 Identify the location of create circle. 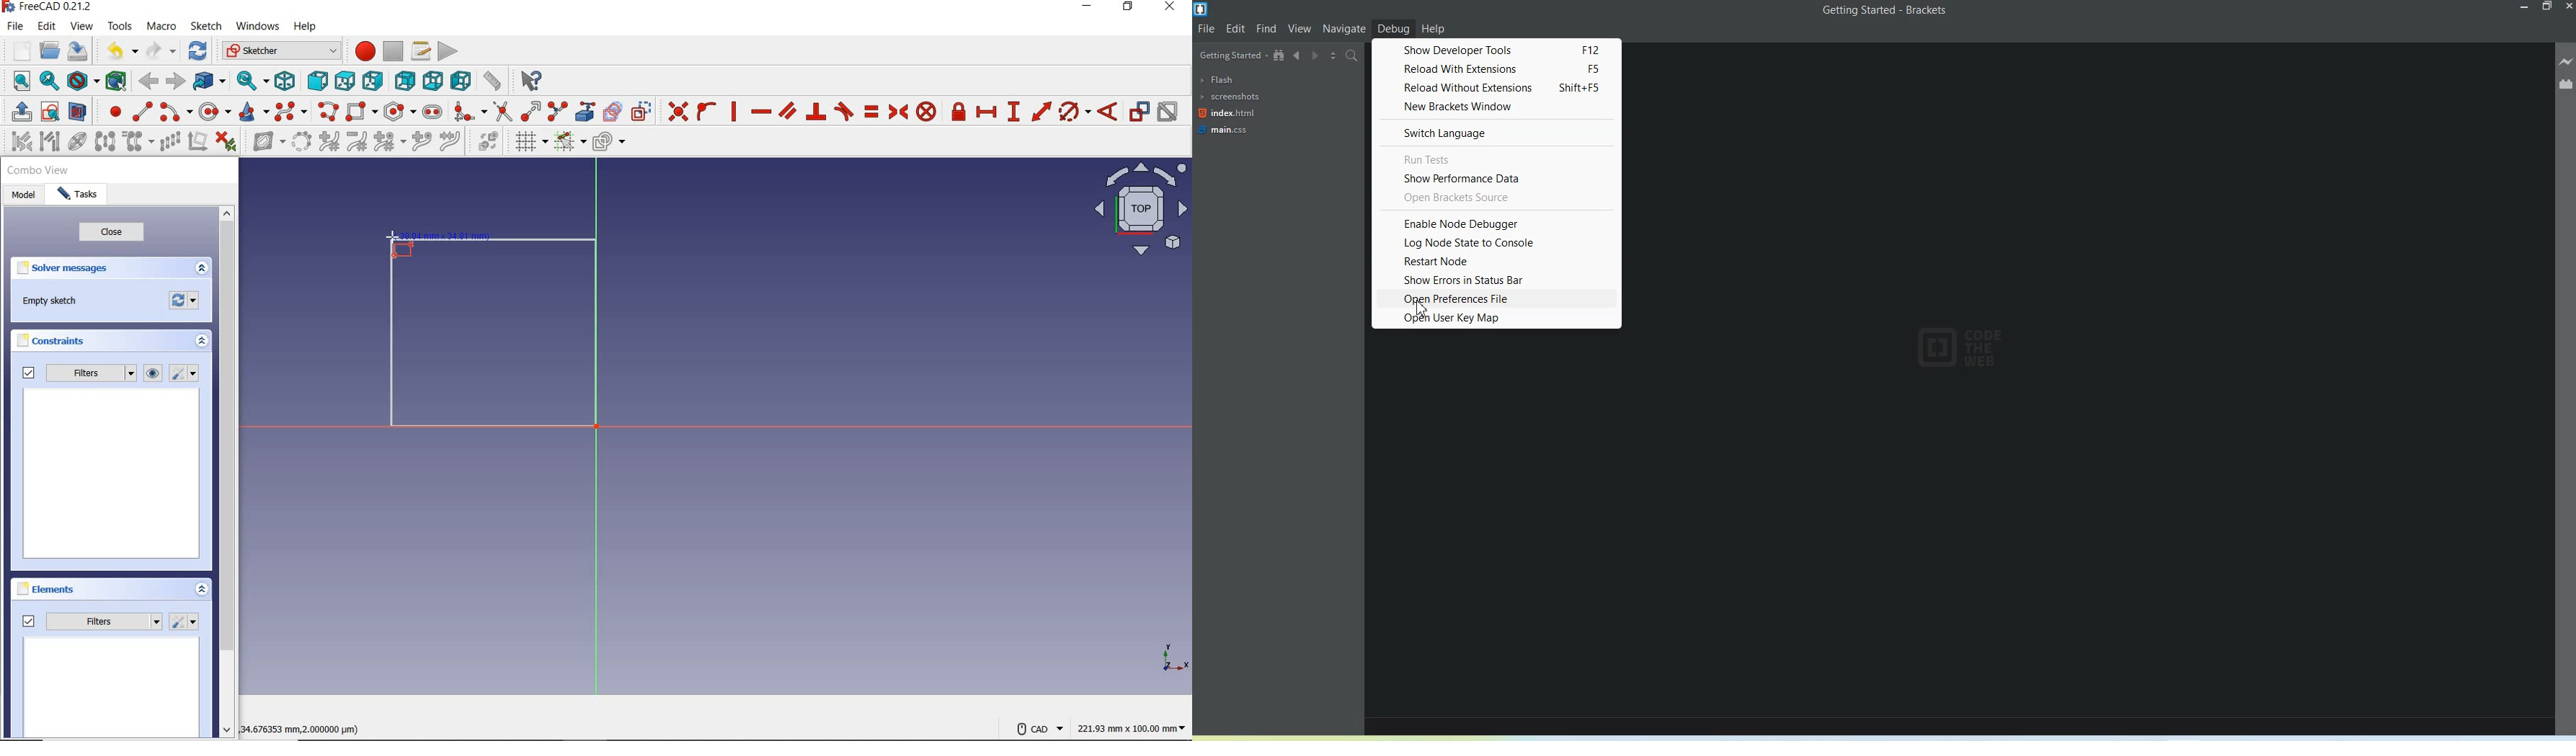
(215, 111).